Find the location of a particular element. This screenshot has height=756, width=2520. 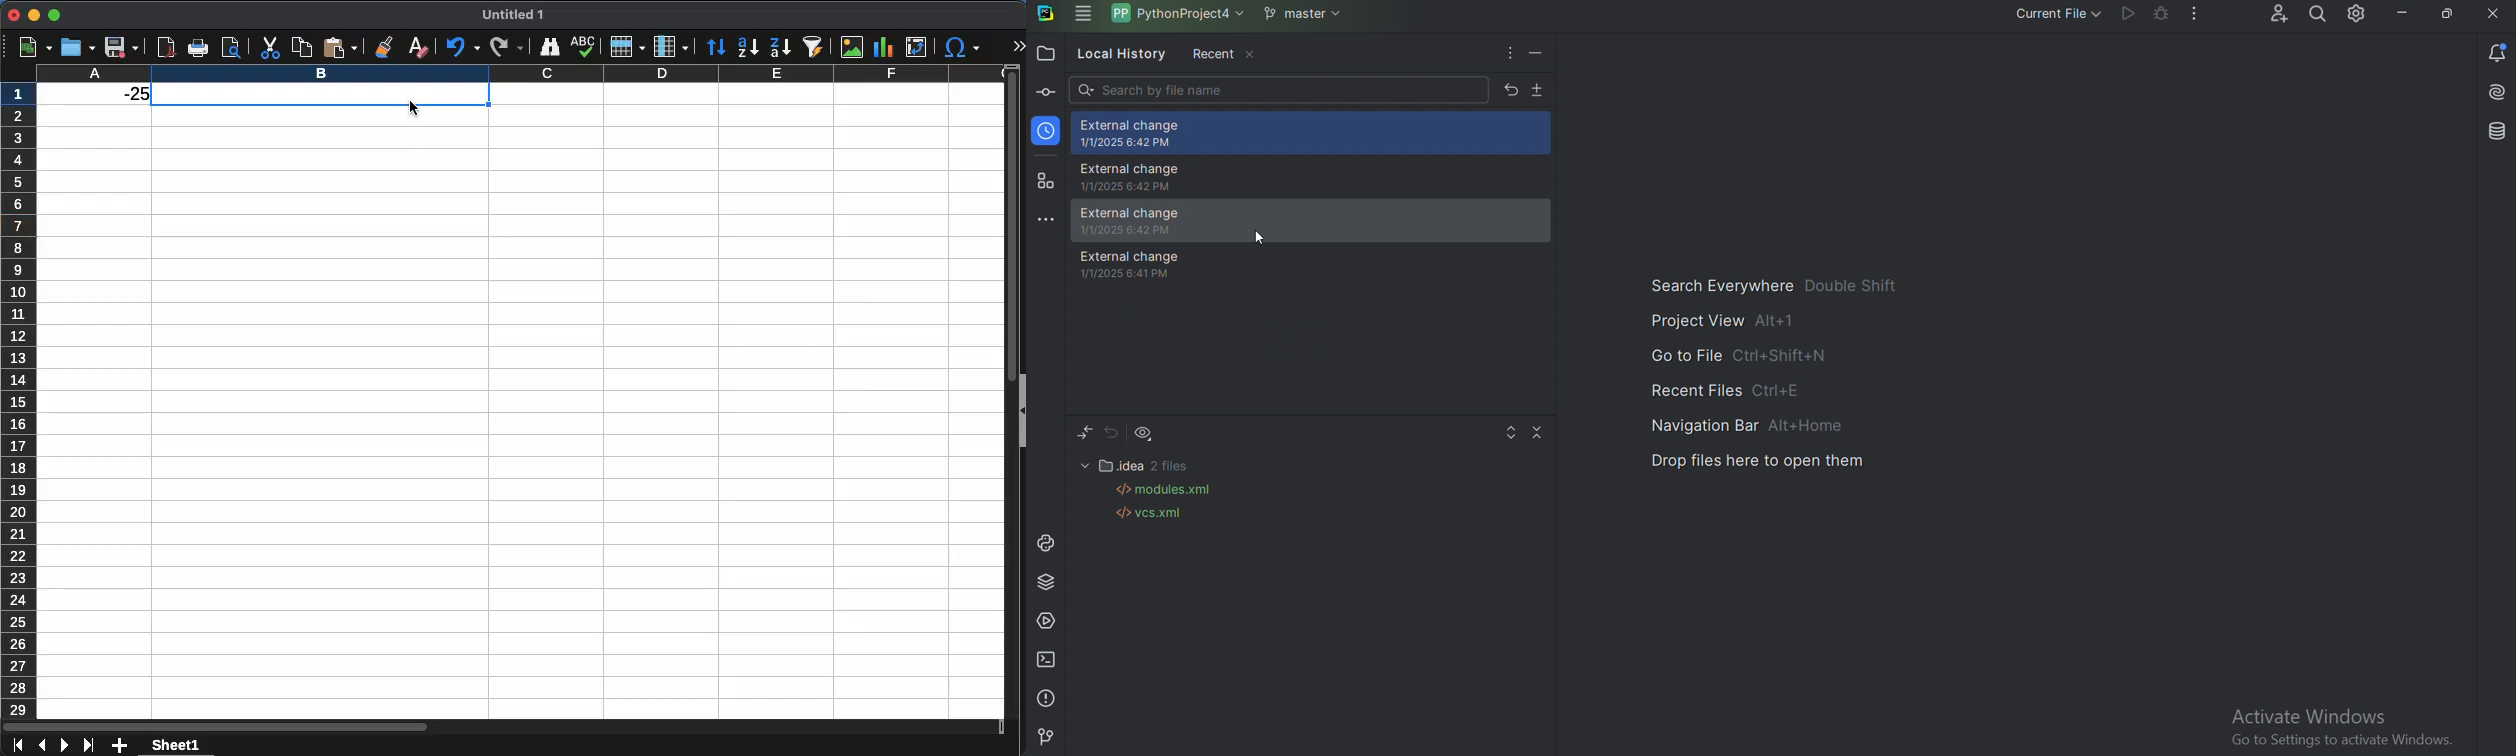

Files is located at coordinates (1139, 464).